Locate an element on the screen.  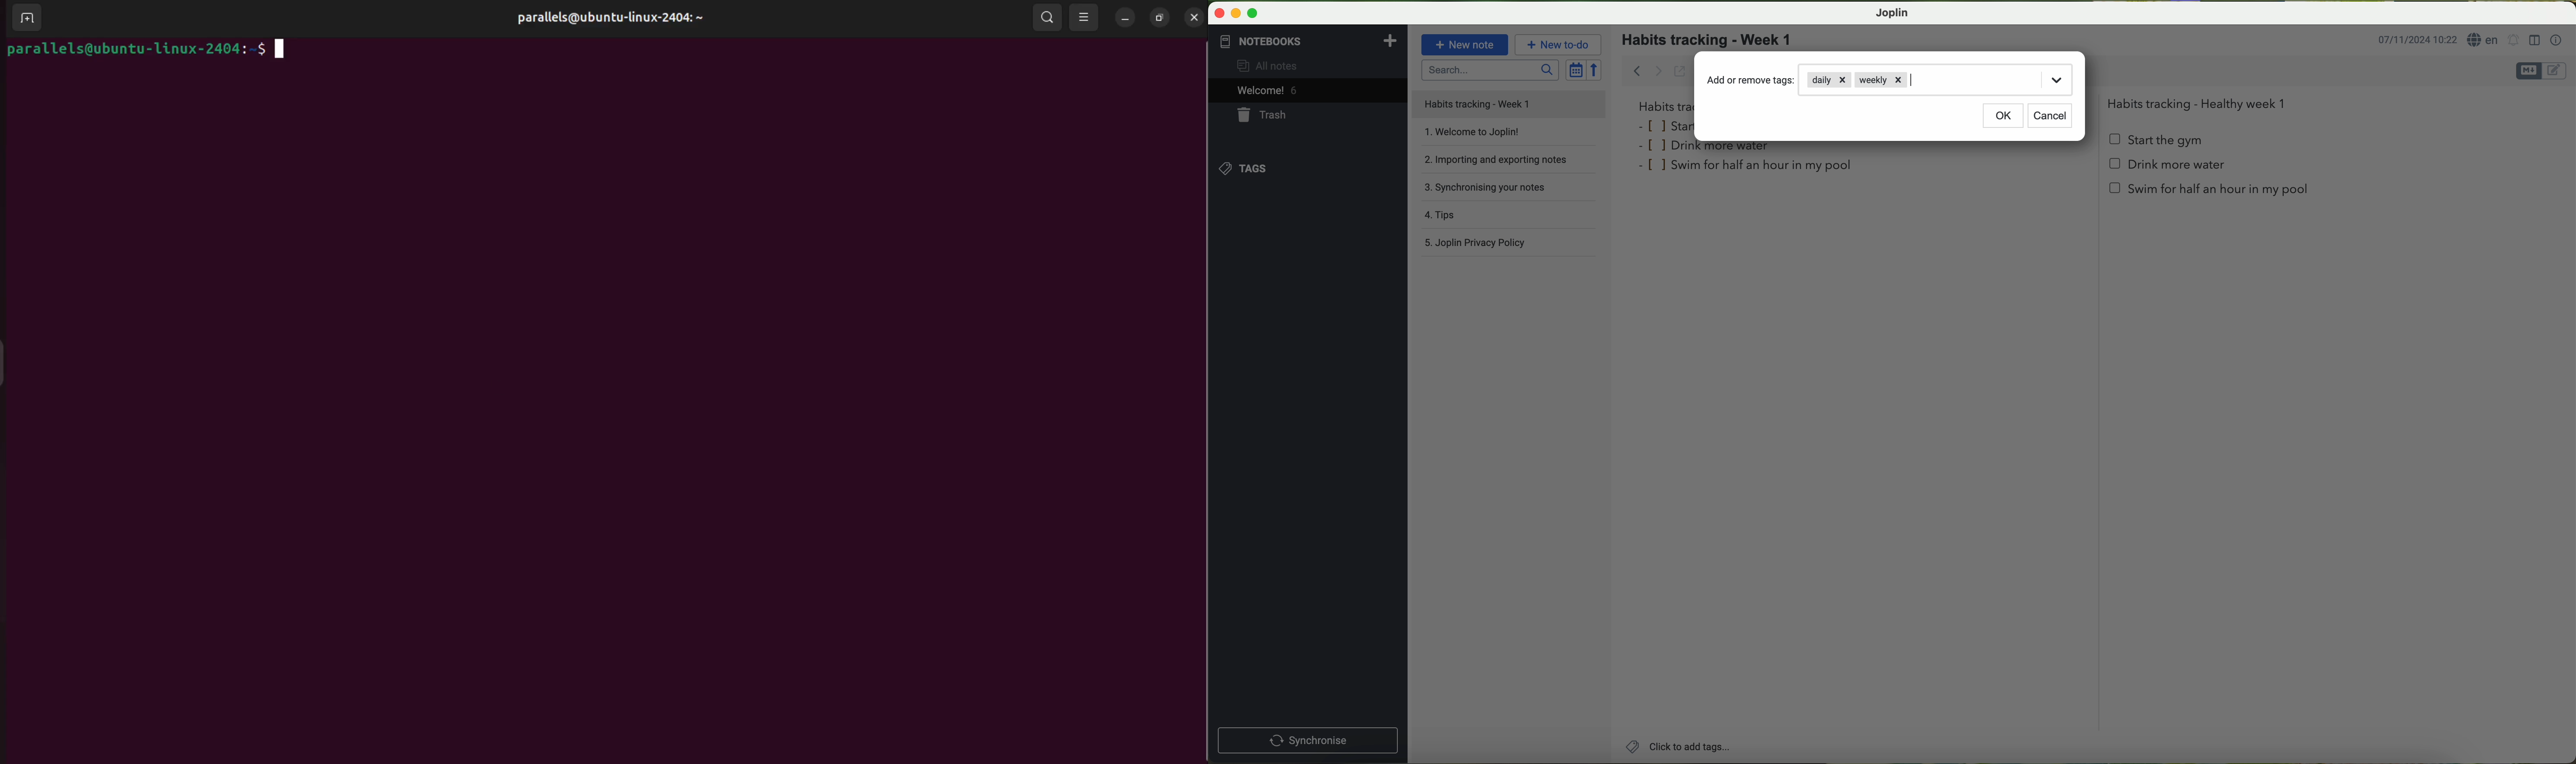
close is located at coordinates (1217, 11).